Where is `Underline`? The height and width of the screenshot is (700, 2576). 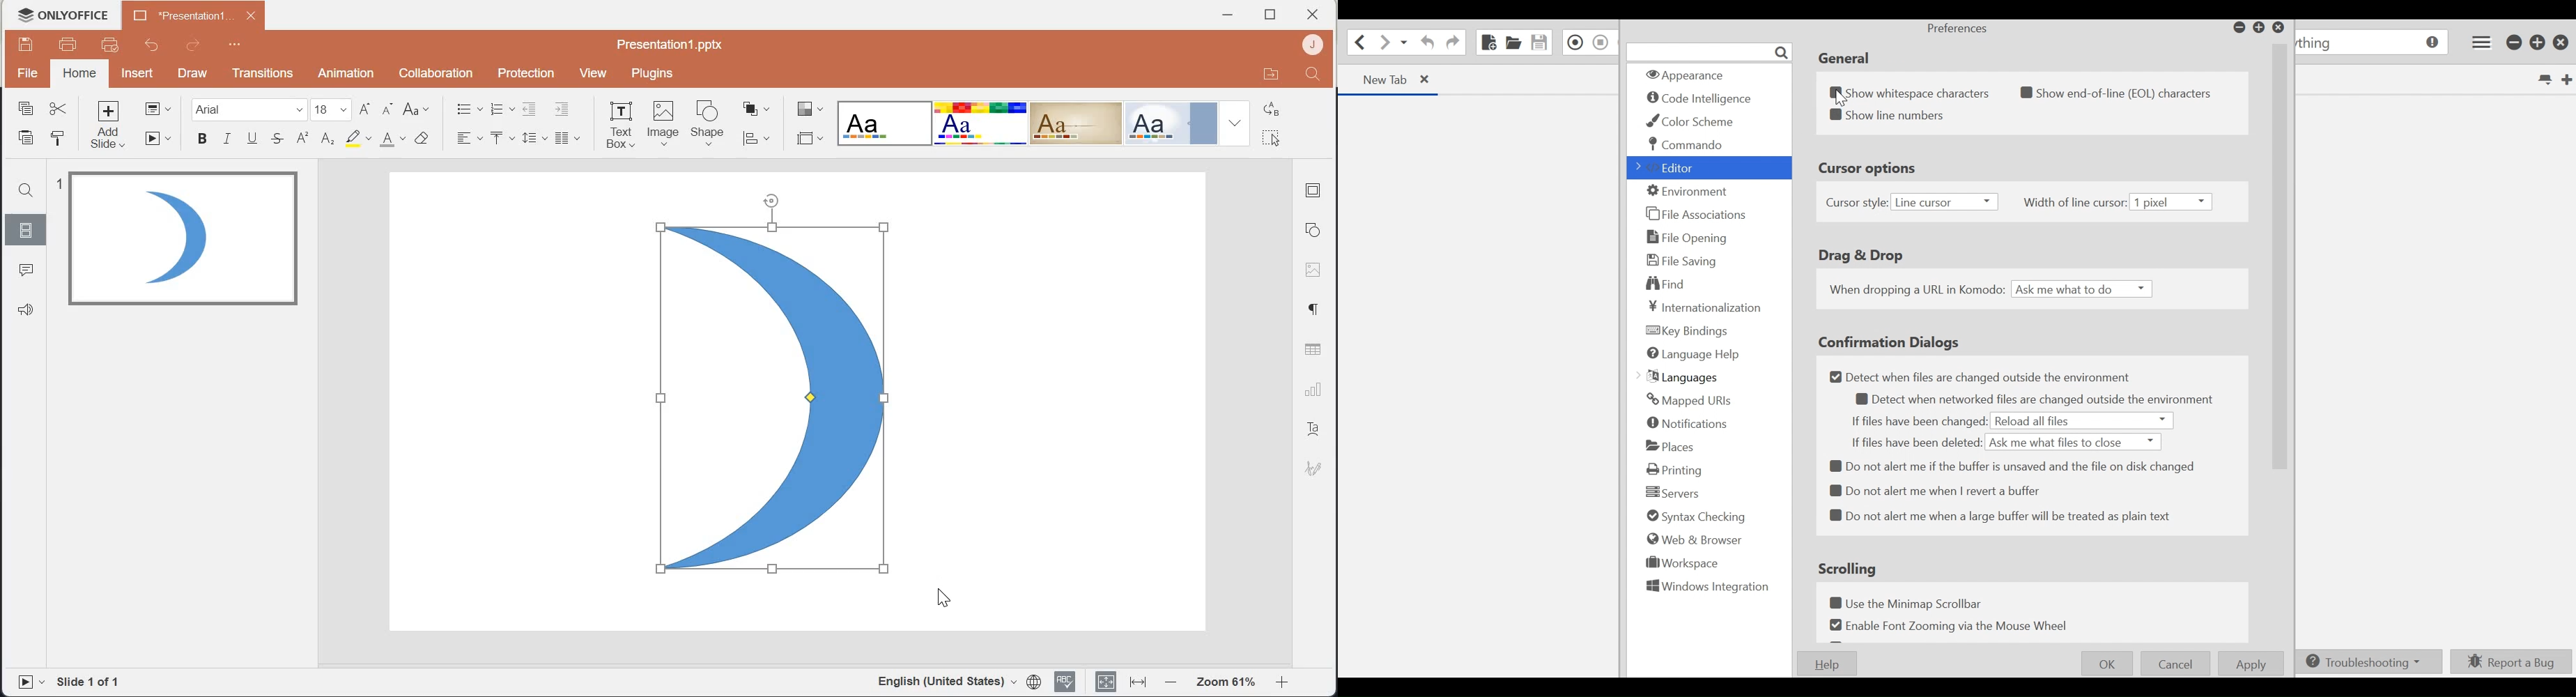 Underline is located at coordinates (255, 138).